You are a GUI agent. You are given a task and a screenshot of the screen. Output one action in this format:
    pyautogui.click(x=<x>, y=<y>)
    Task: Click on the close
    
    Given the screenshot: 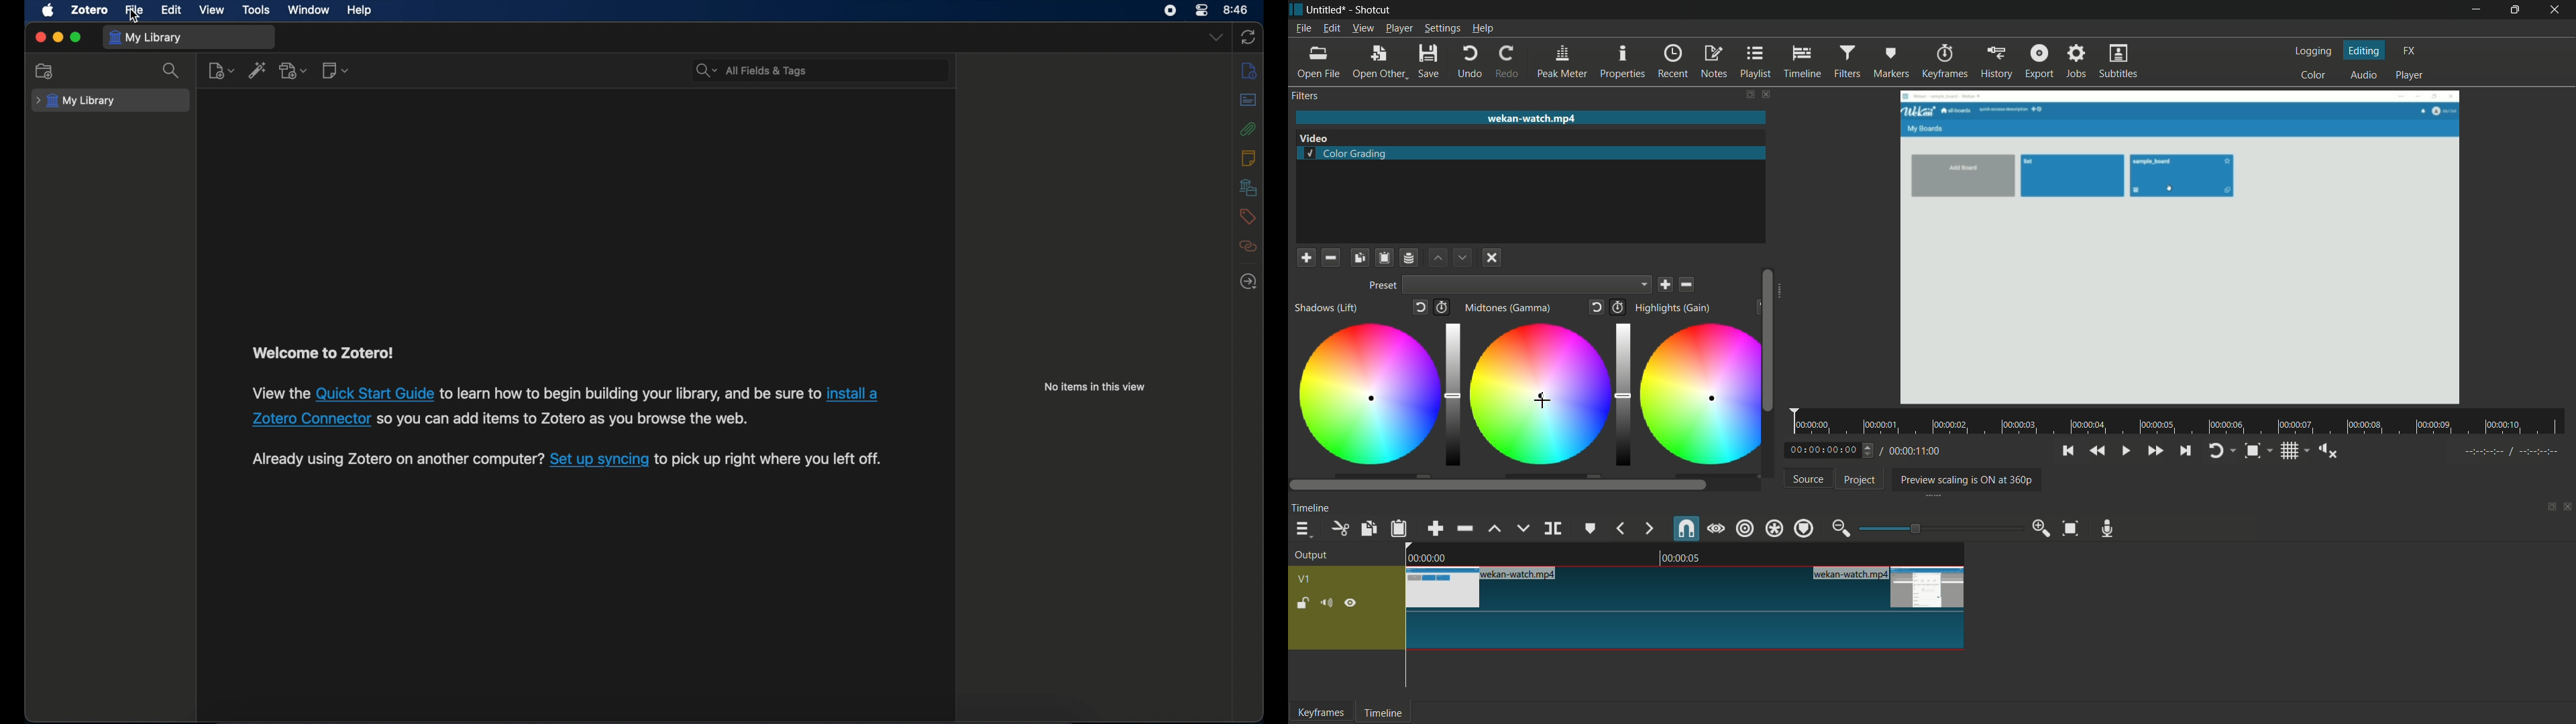 What is the action you would take?
    pyautogui.click(x=40, y=37)
    